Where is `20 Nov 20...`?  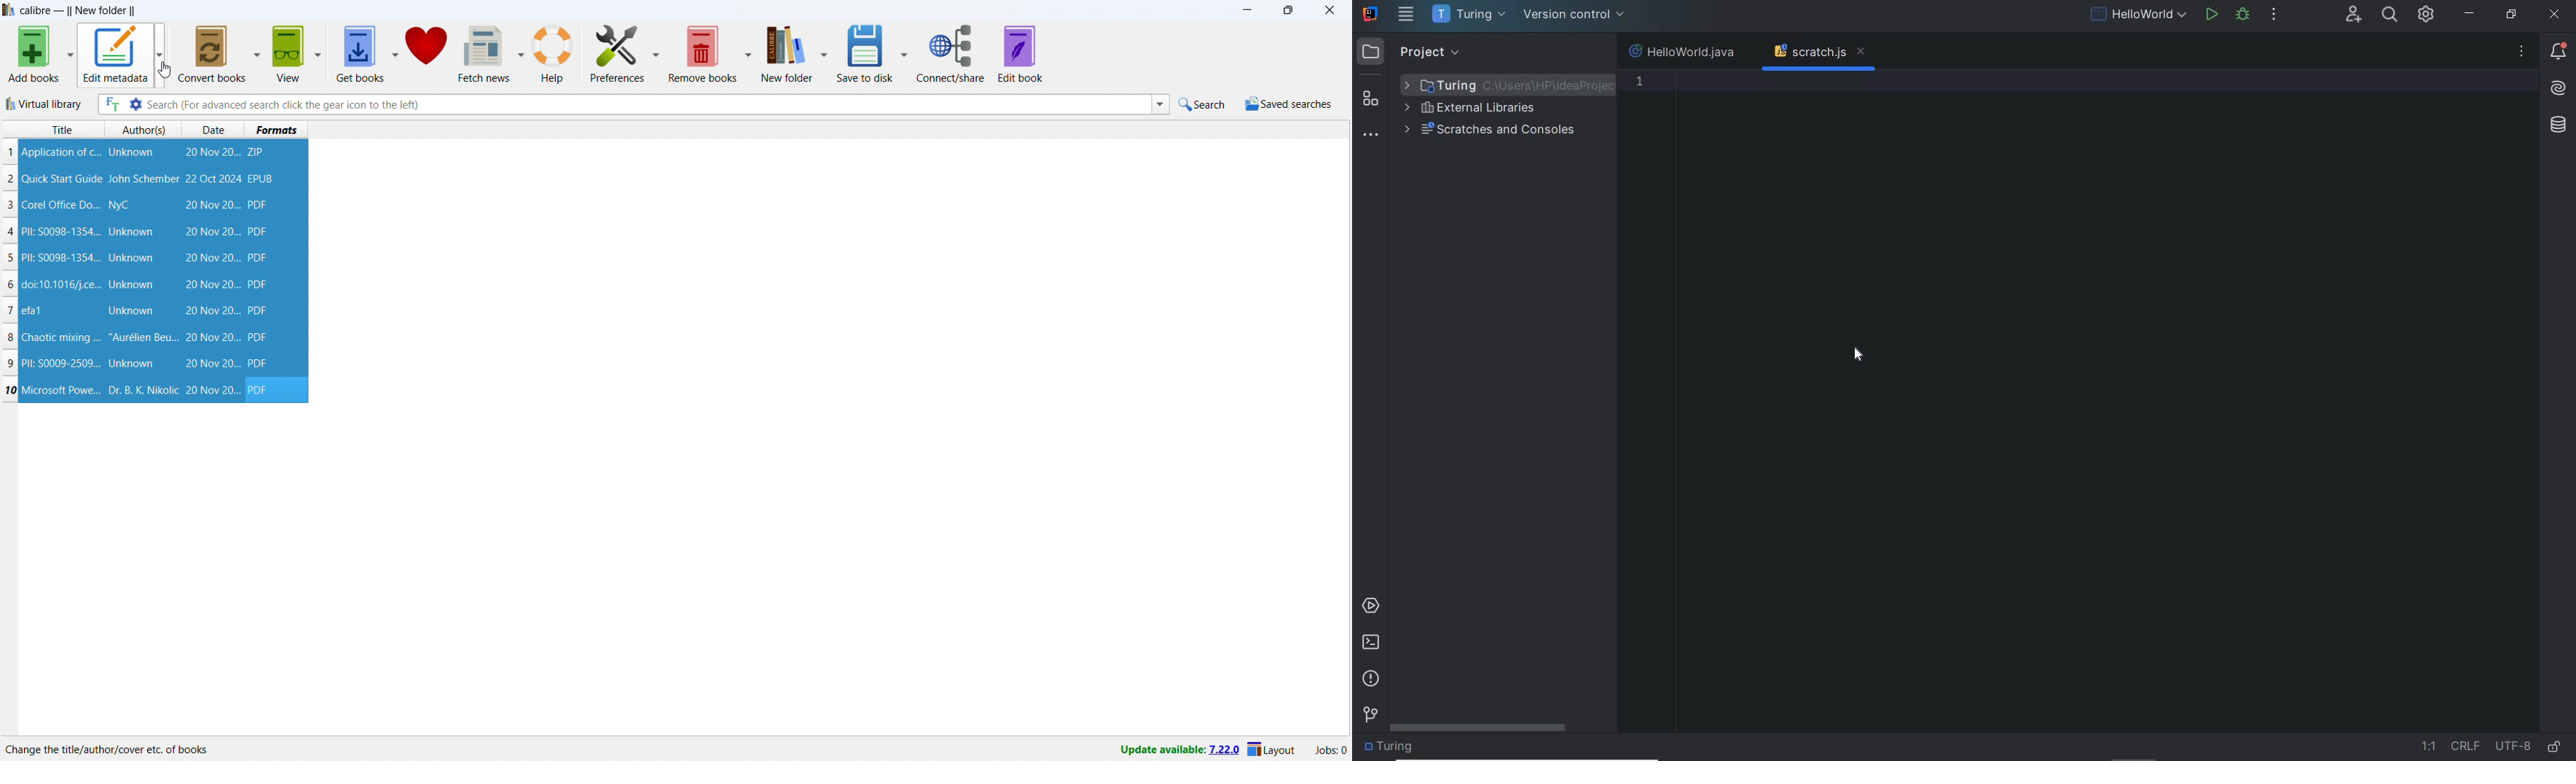
20 Nov 20... is located at coordinates (212, 205).